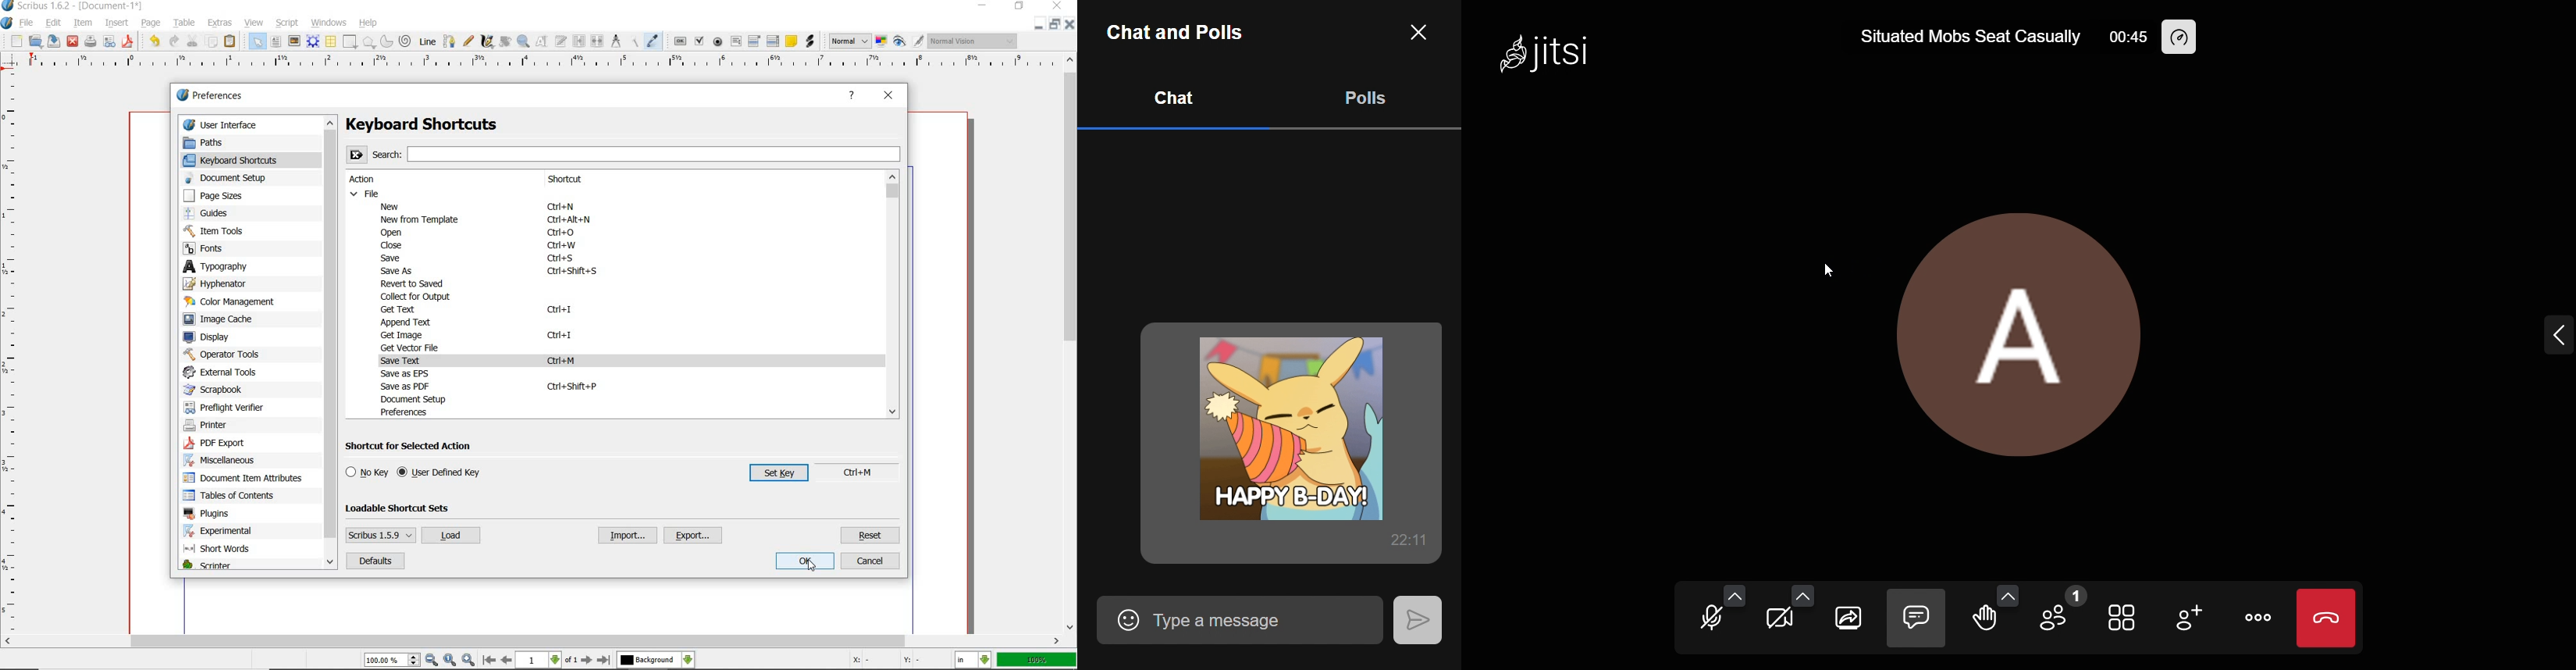 The image size is (2576, 672). Describe the element at coordinates (540, 65) in the screenshot. I see `ruler` at that location.